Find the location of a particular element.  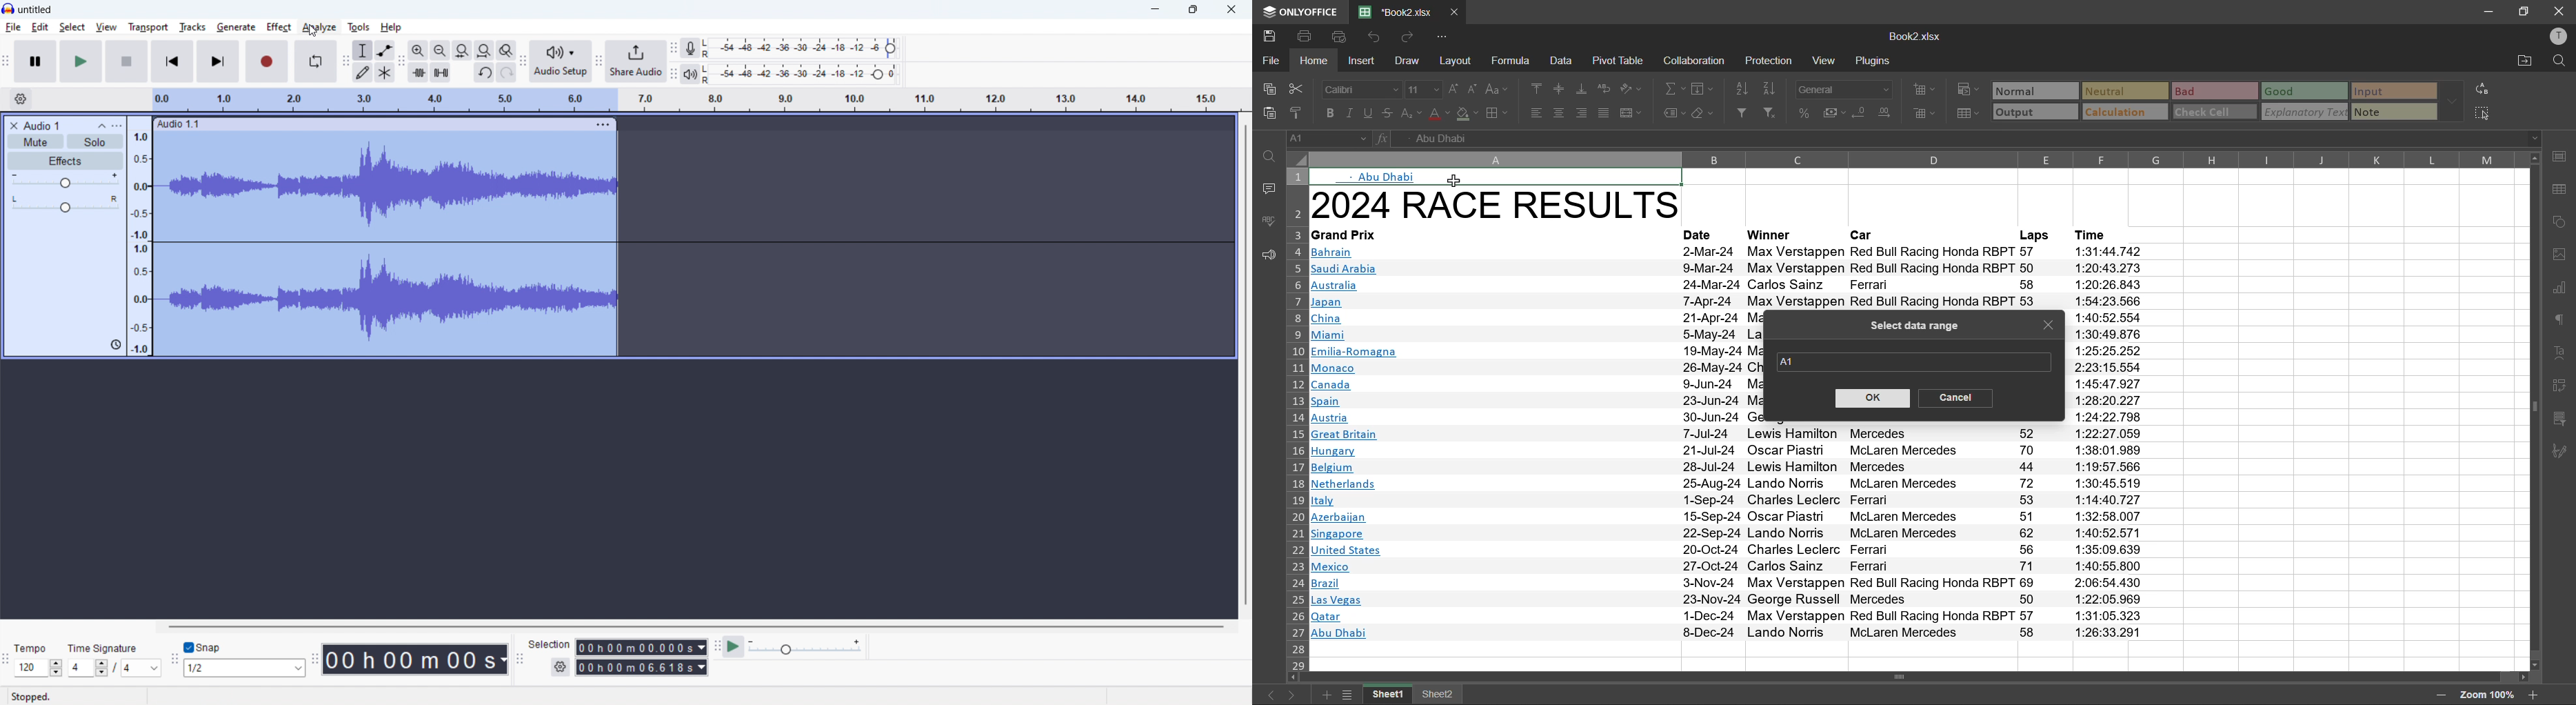

track options is located at coordinates (605, 125).